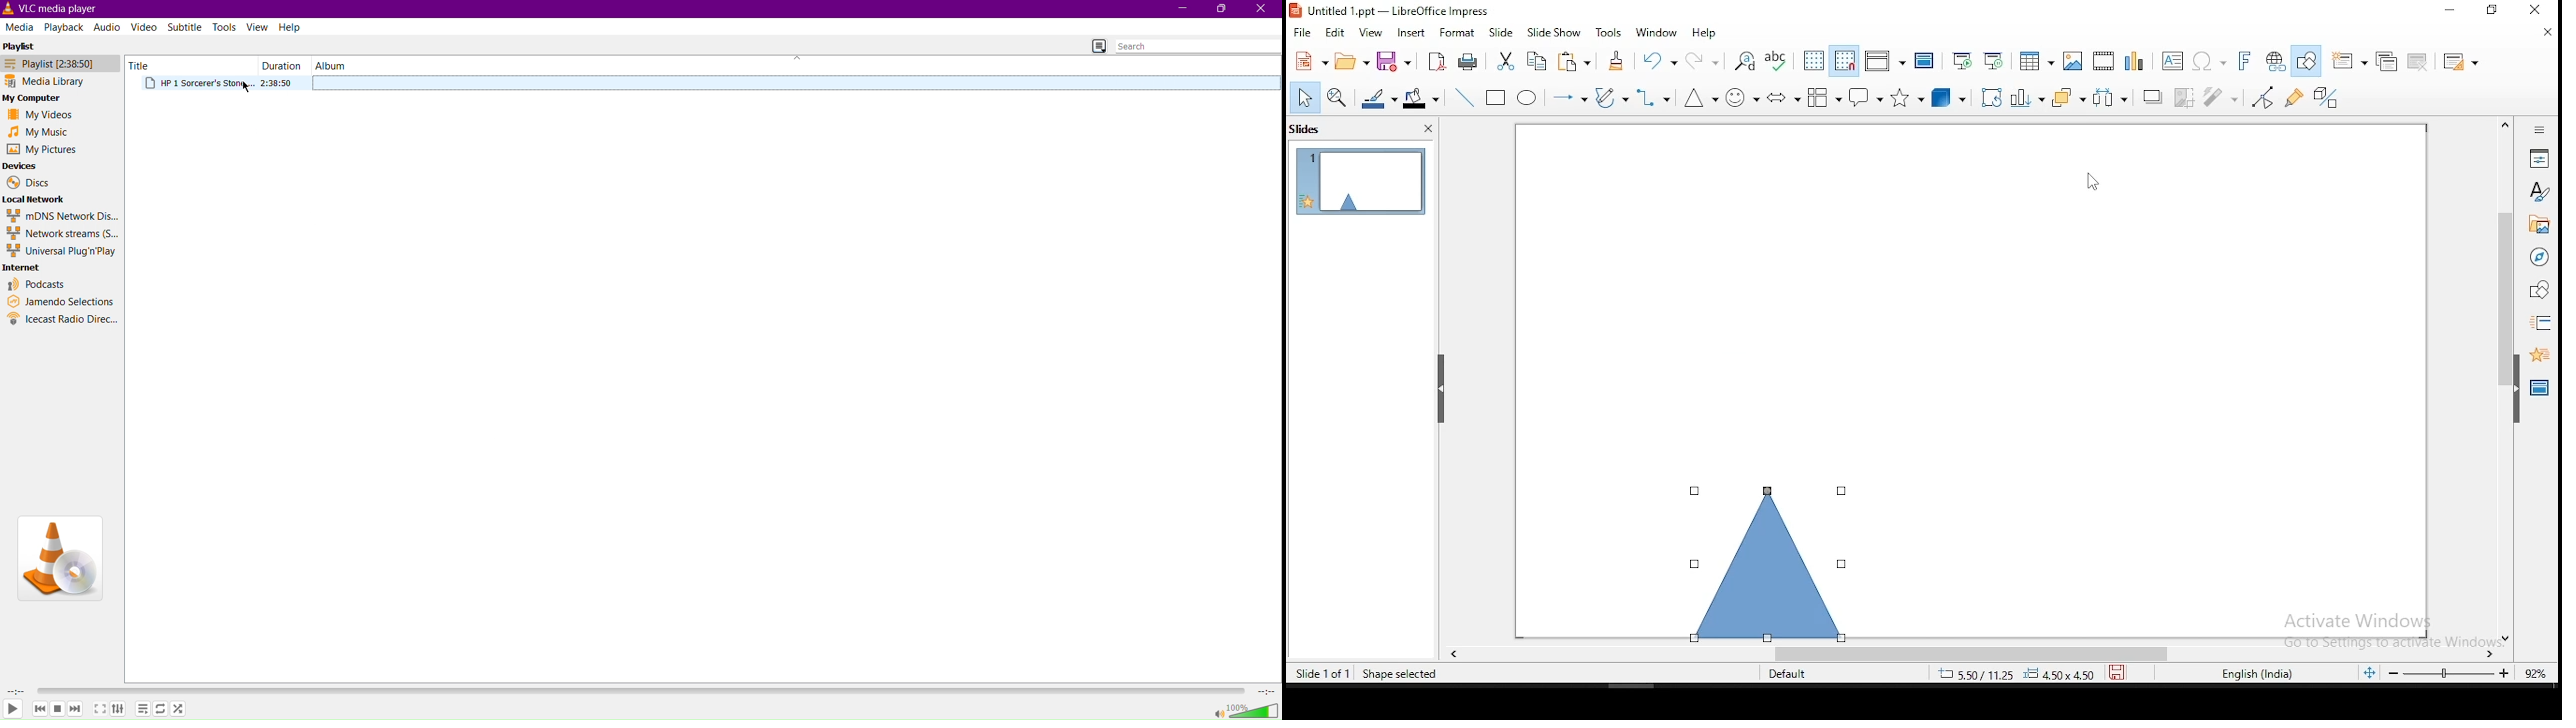 This screenshot has width=2576, height=728. What do you see at coordinates (2538, 355) in the screenshot?
I see `animation` at bounding box center [2538, 355].